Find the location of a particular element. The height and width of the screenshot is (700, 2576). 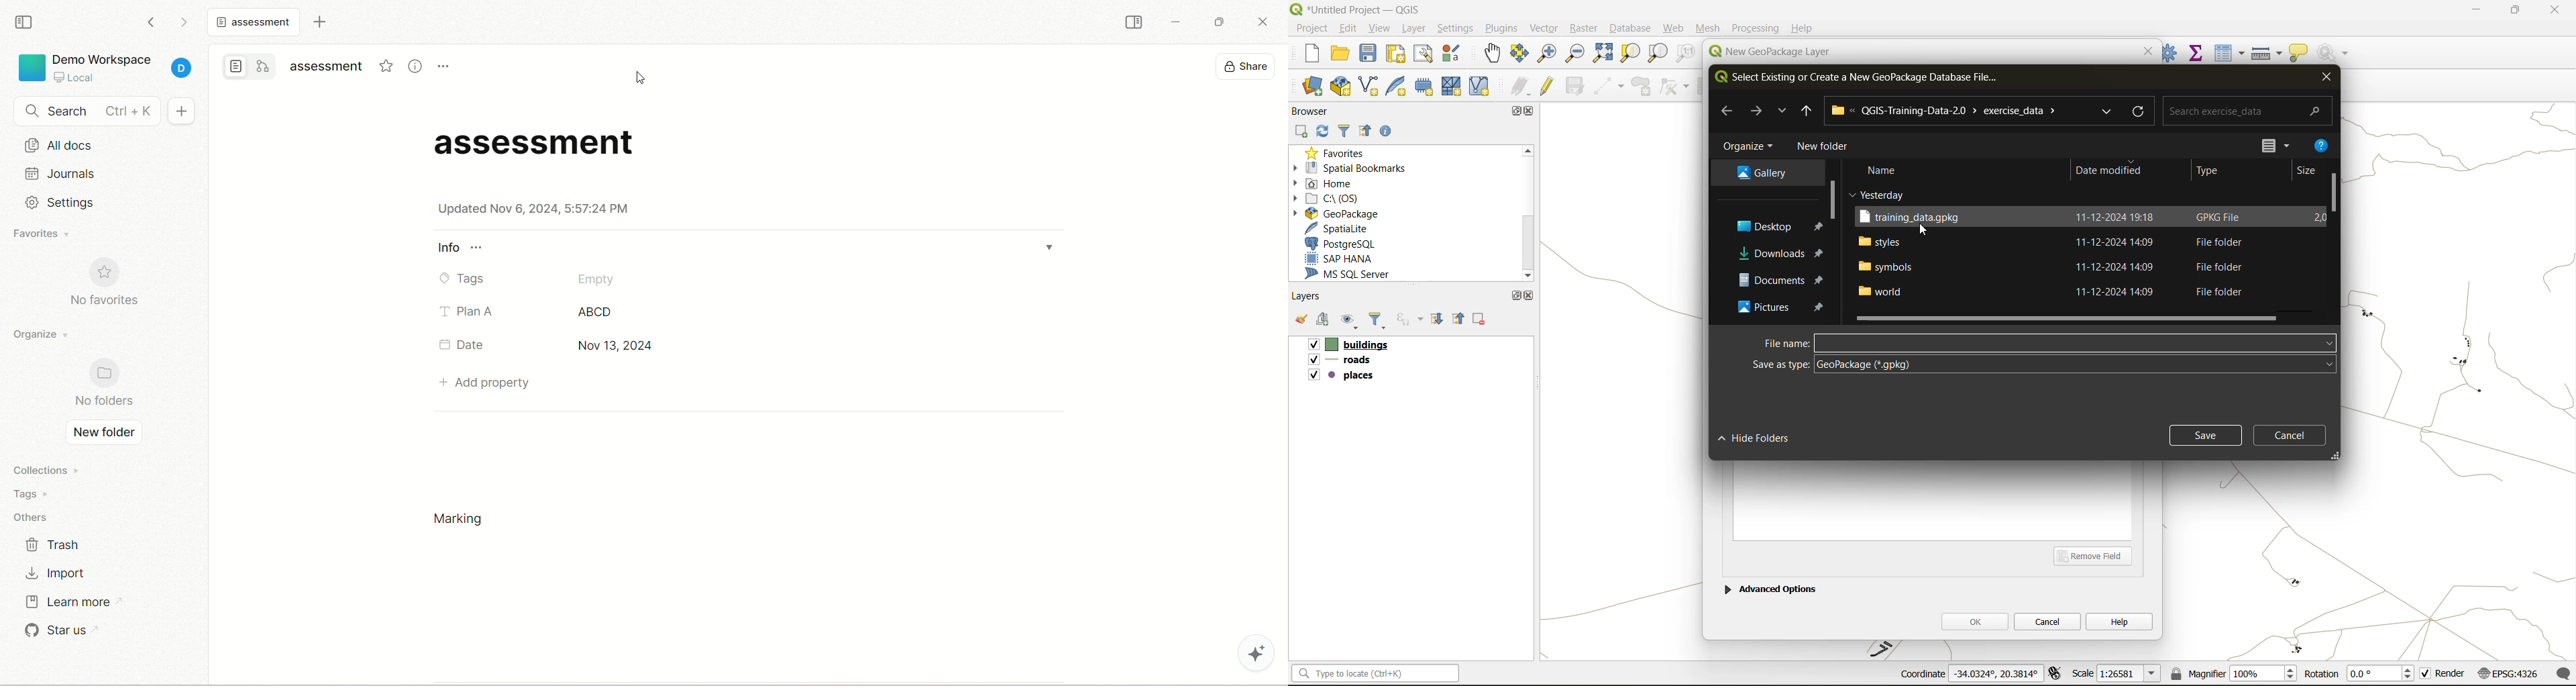

zoom selection is located at coordinates (1632, 53).